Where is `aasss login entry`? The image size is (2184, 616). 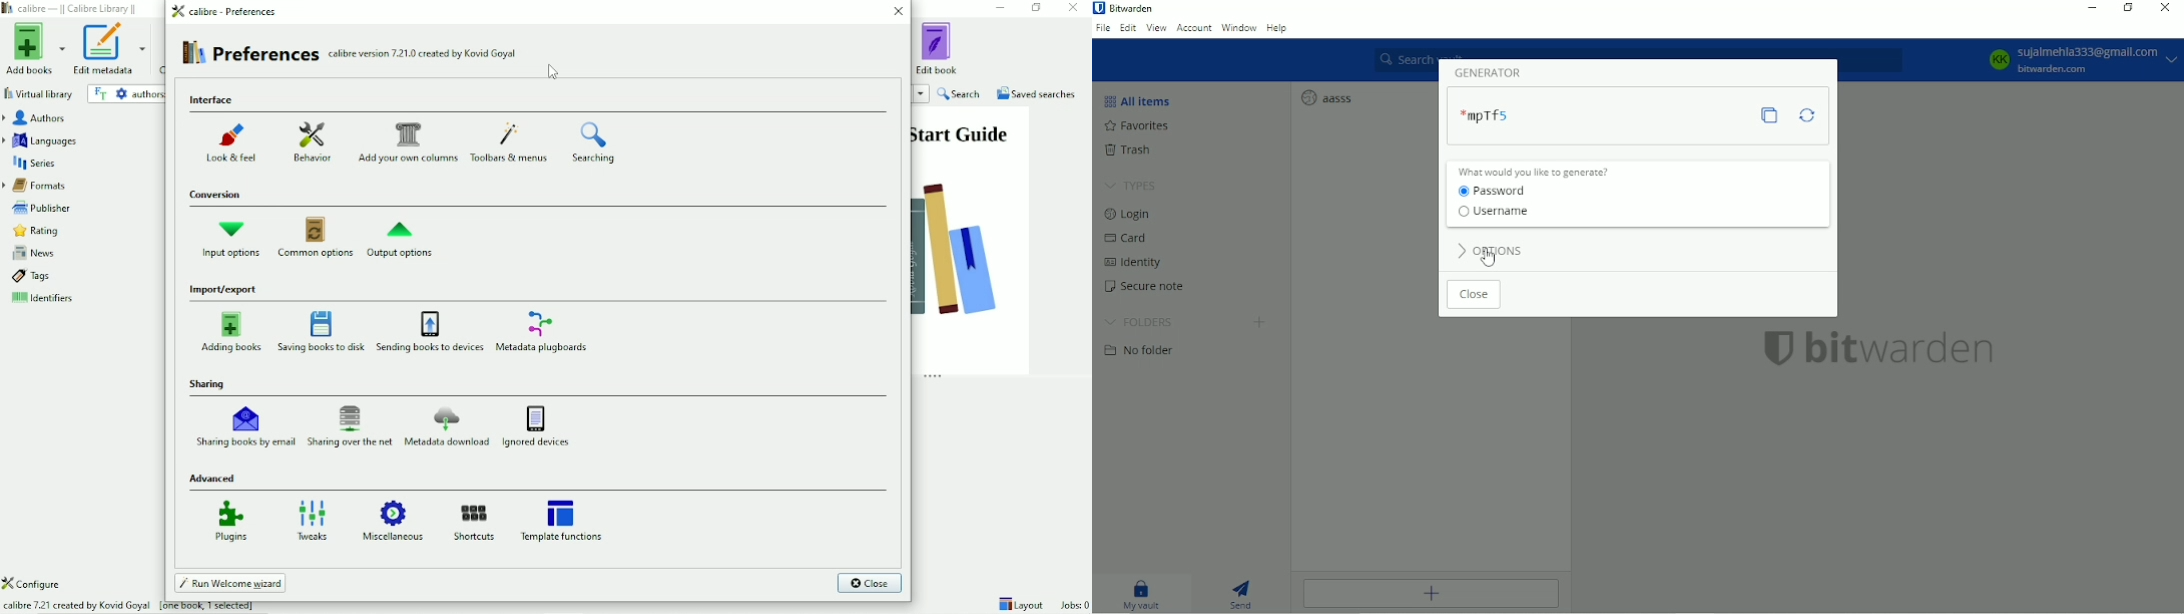
aasss login entry is located at coordinates (1330, 97).